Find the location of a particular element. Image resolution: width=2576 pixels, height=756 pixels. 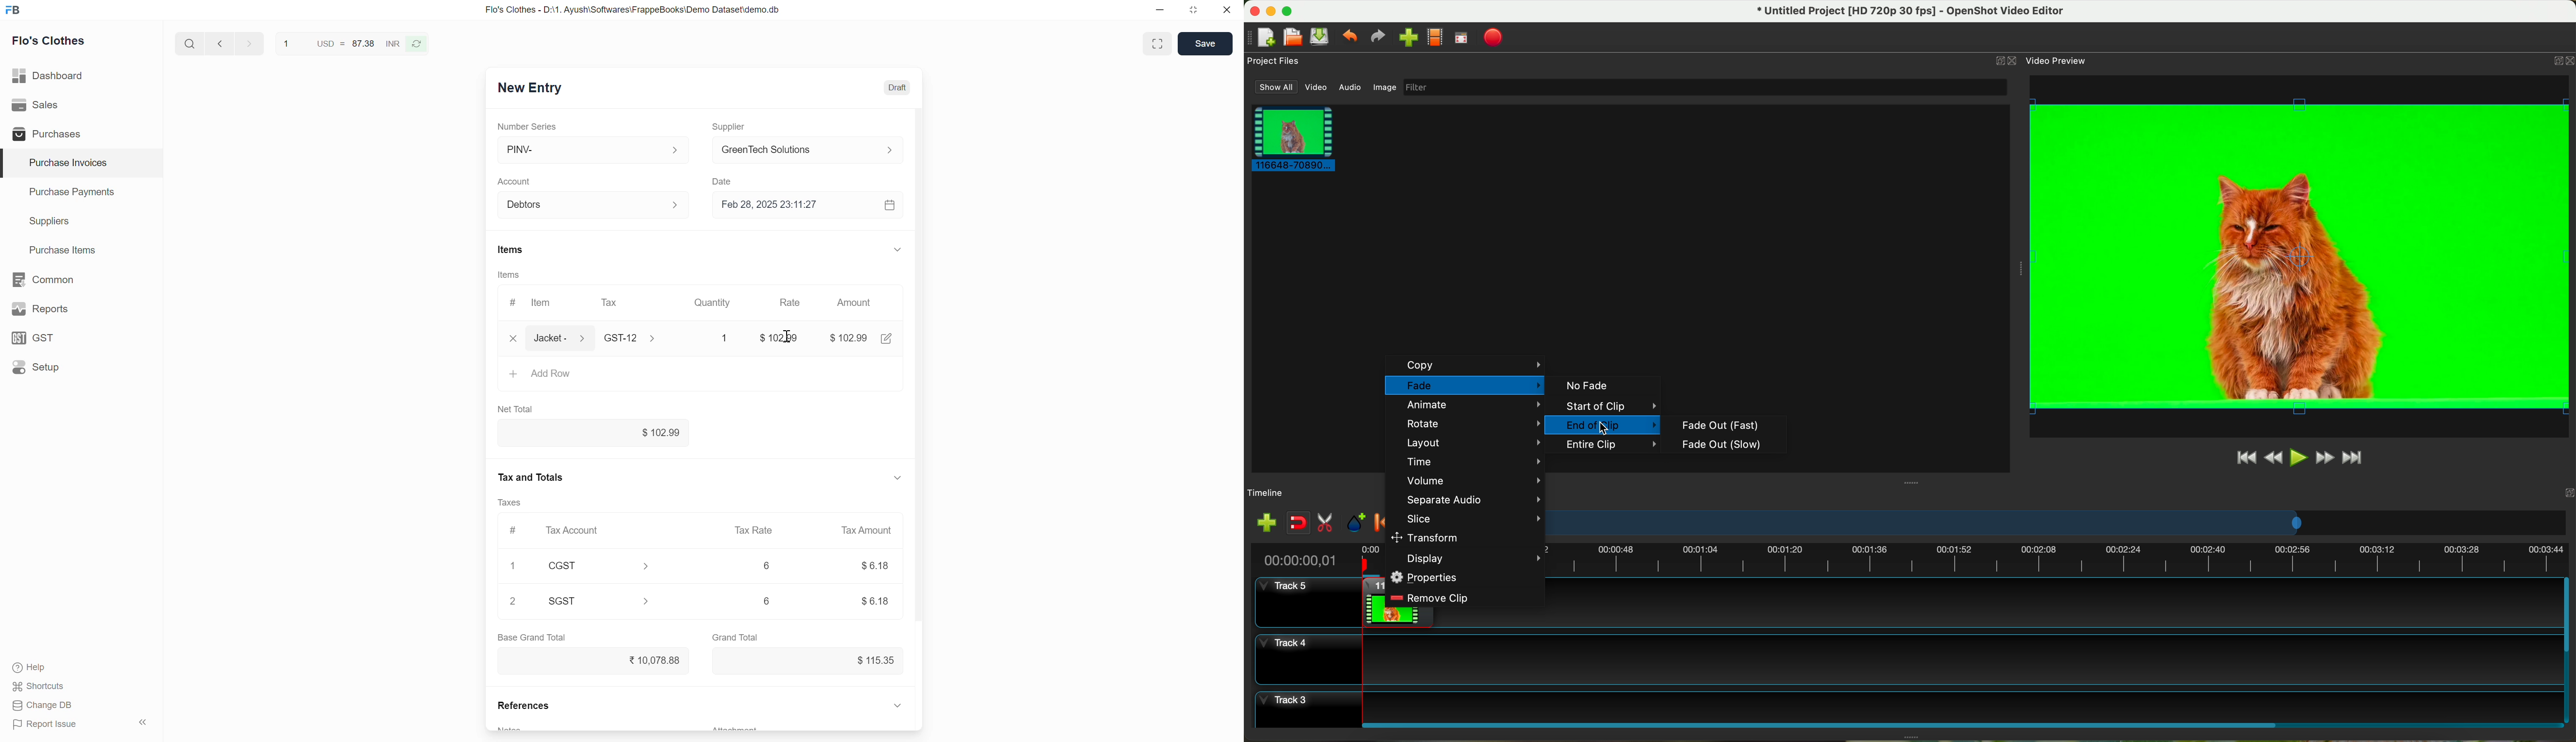

00:00 is located at coordinates (1372, 560).